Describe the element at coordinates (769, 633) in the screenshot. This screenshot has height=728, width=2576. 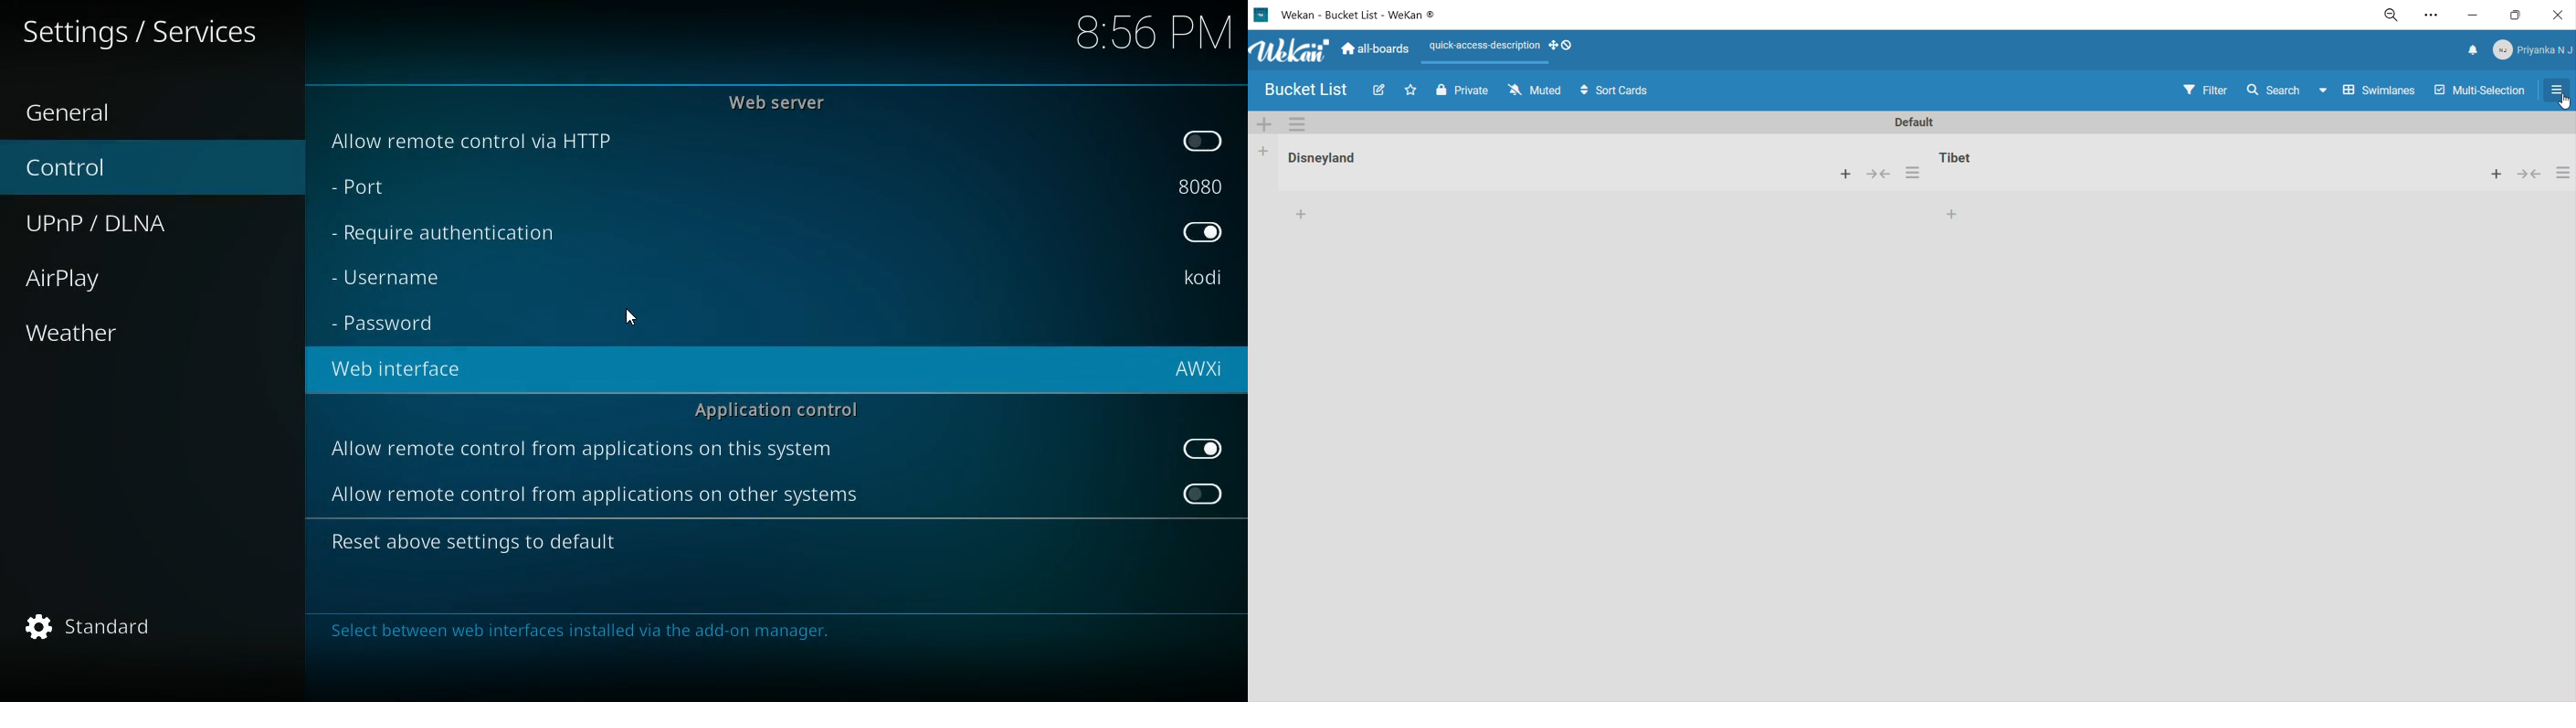
I see `message` at that location.